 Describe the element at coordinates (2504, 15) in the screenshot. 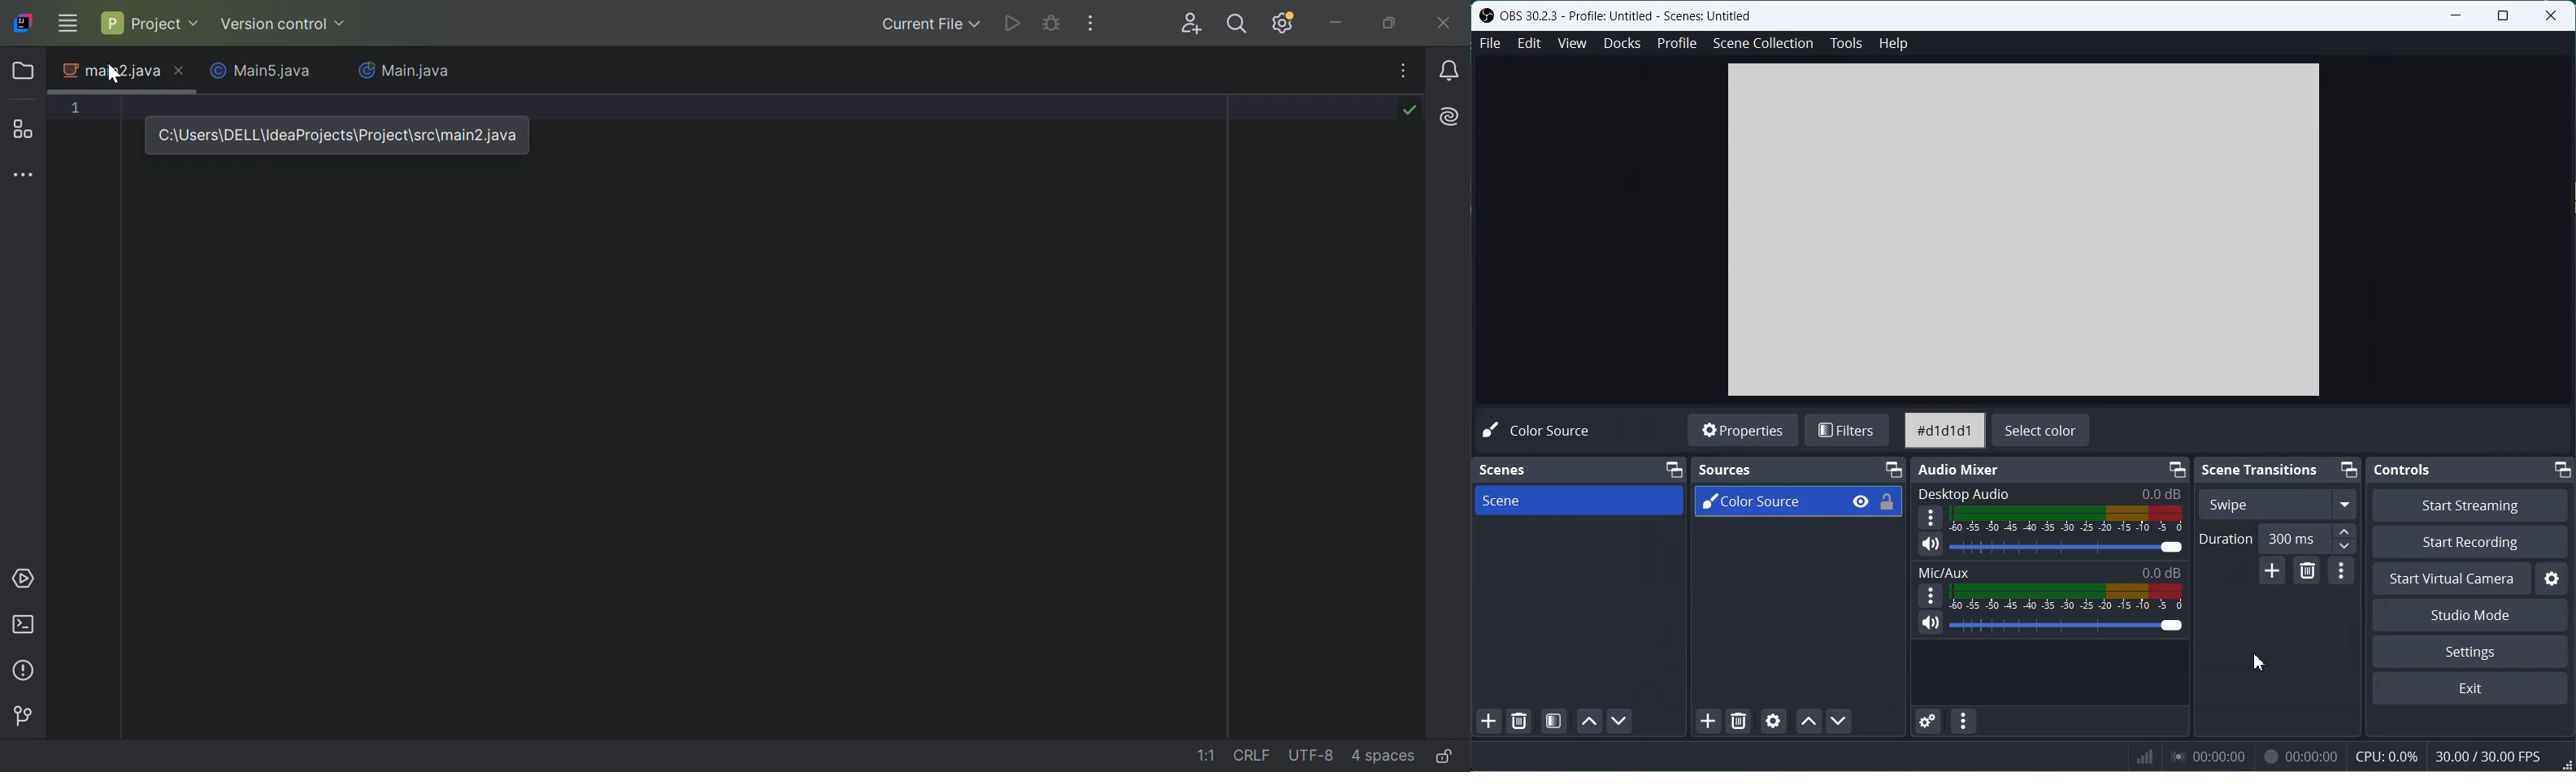

I see `Maximize` at that location.